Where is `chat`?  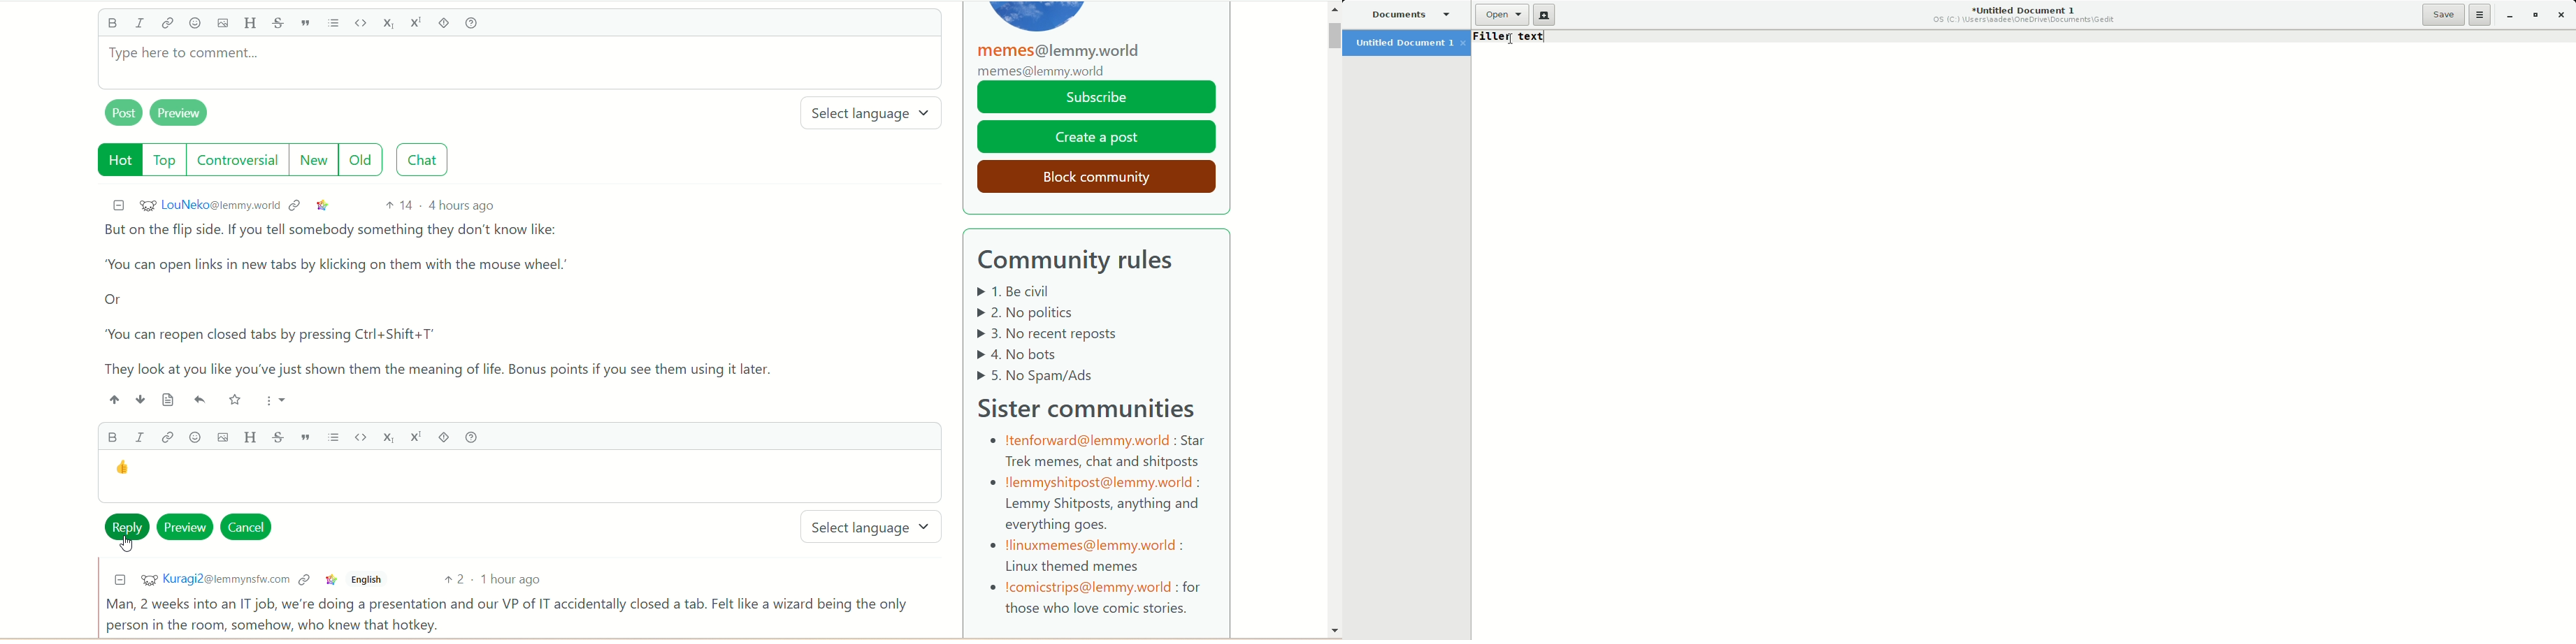
chat is located at coordinates (427, 160).